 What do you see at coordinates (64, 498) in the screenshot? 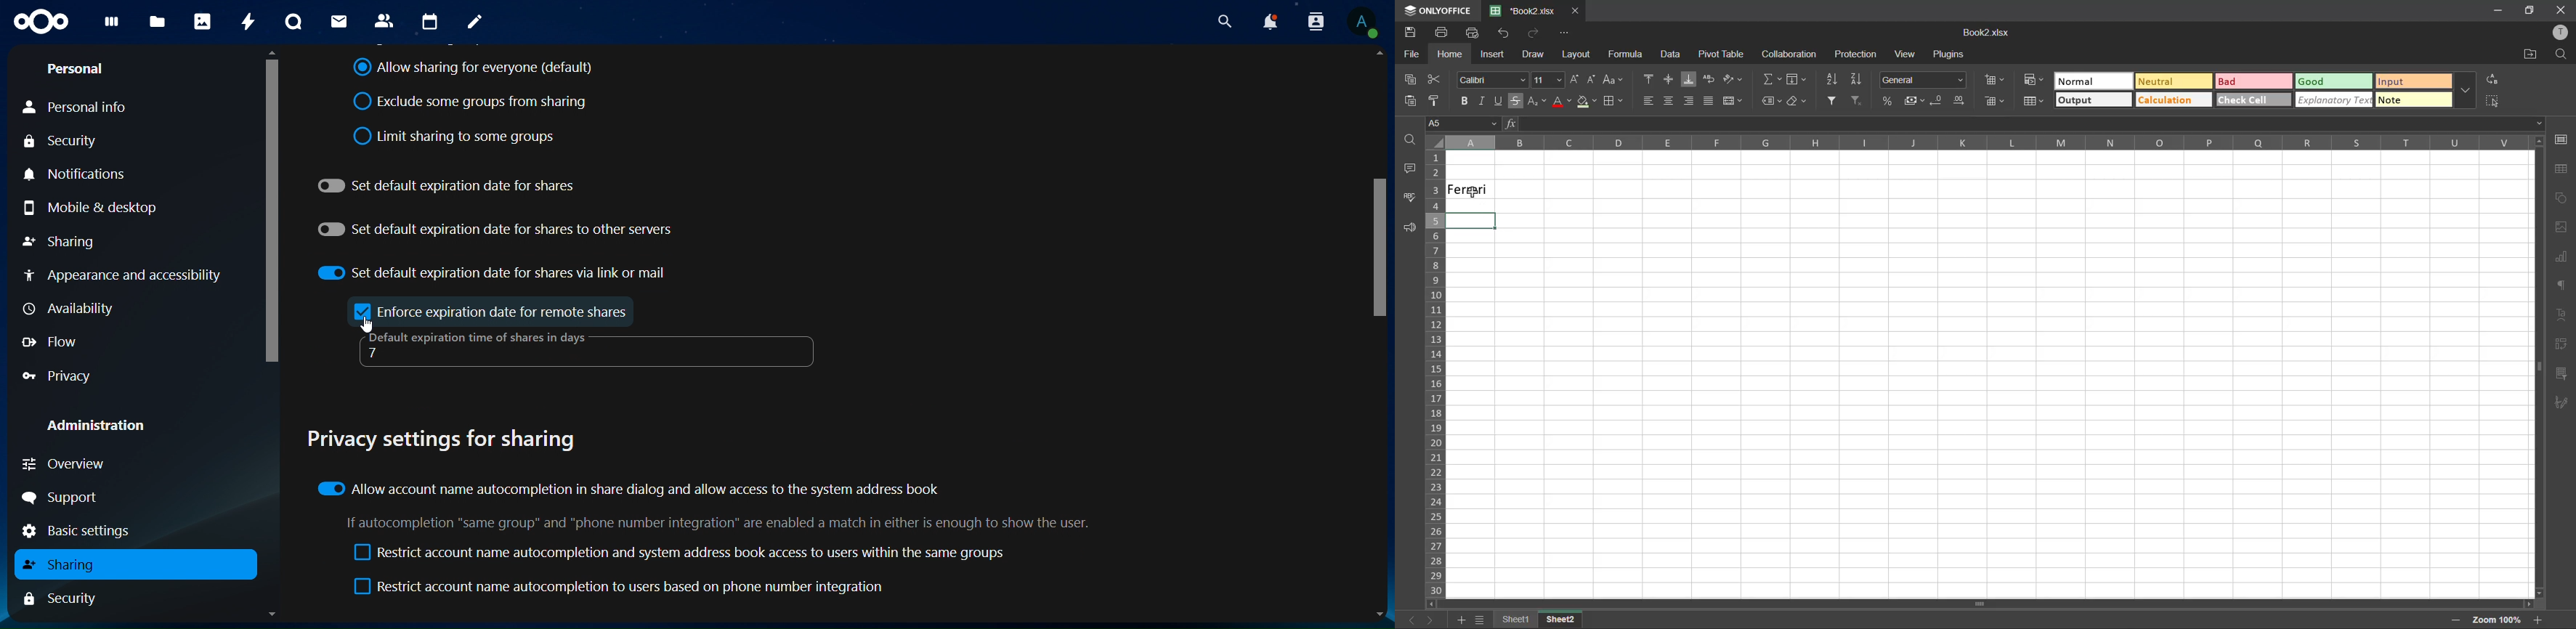
I see `support` at bounding box center [64, 498].